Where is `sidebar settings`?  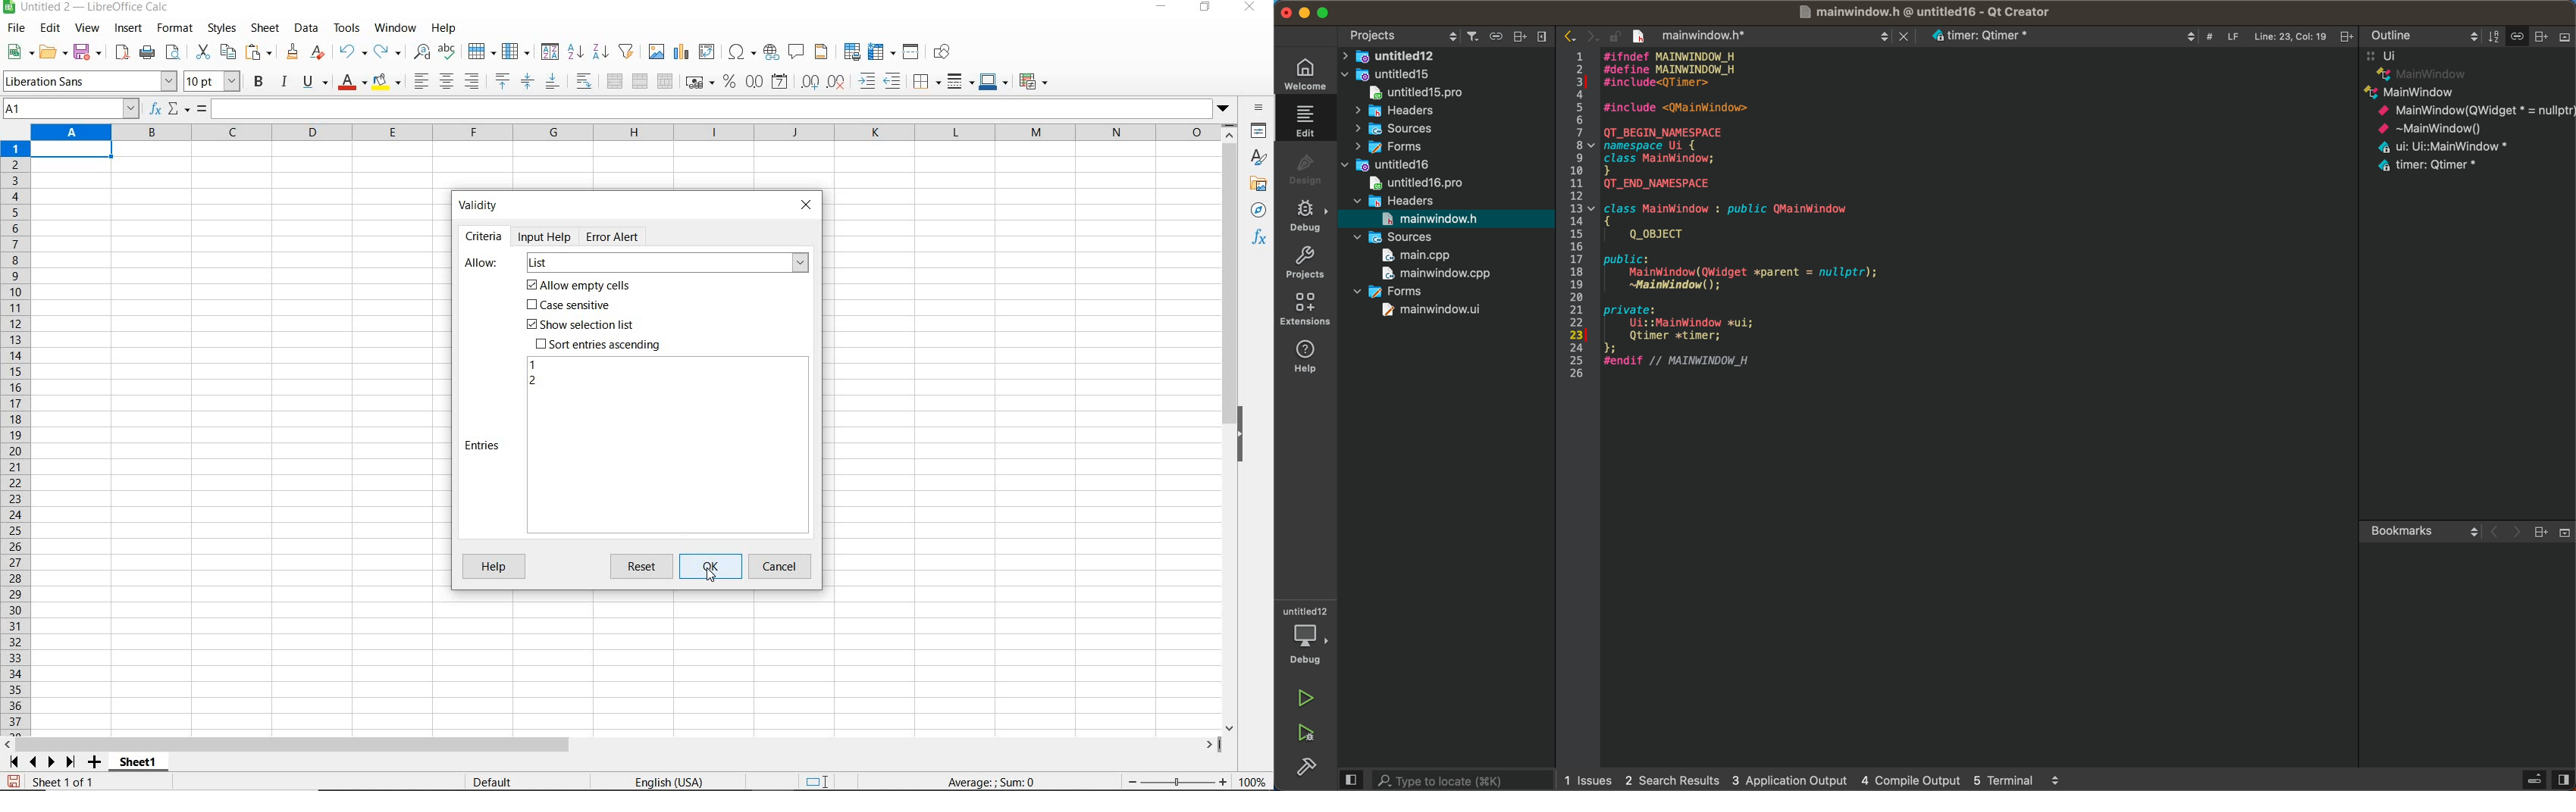
sidebar settings is located at coordinates (1259, 109).